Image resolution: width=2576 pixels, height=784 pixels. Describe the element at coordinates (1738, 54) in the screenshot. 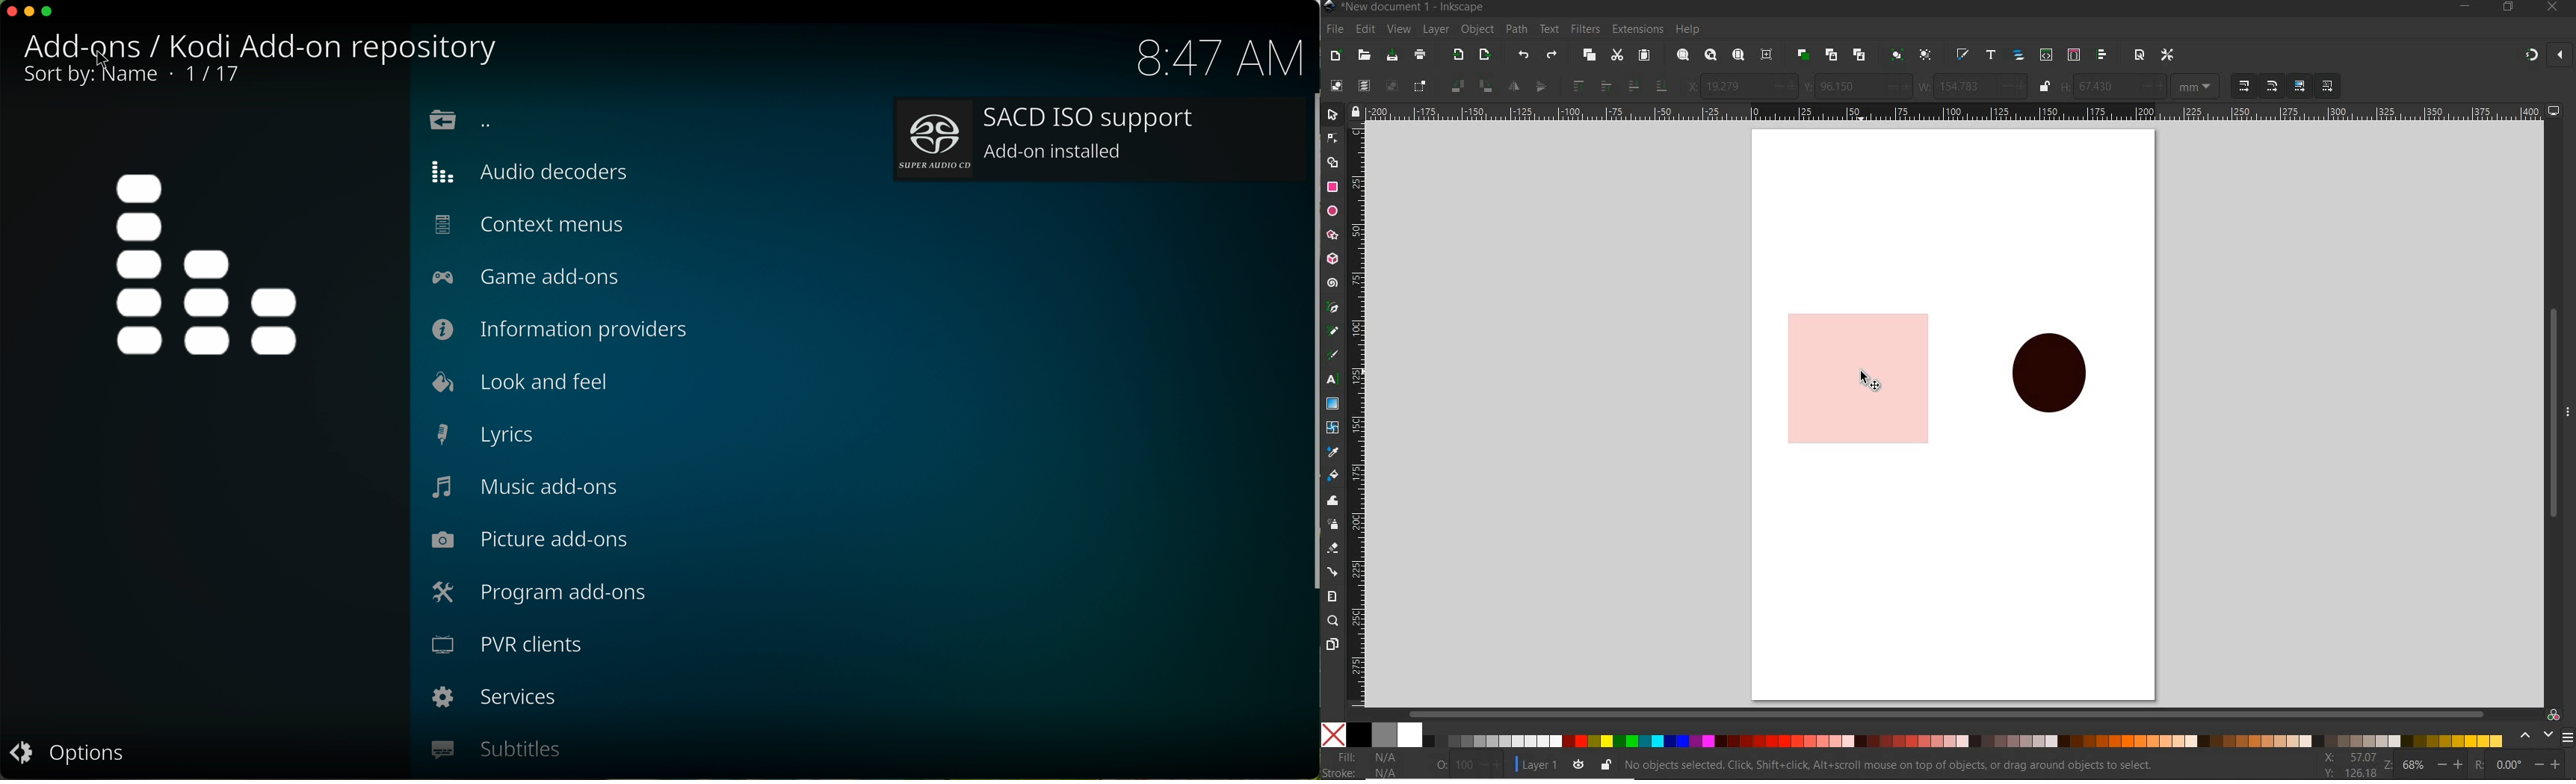

I see `zoom page` at that location.